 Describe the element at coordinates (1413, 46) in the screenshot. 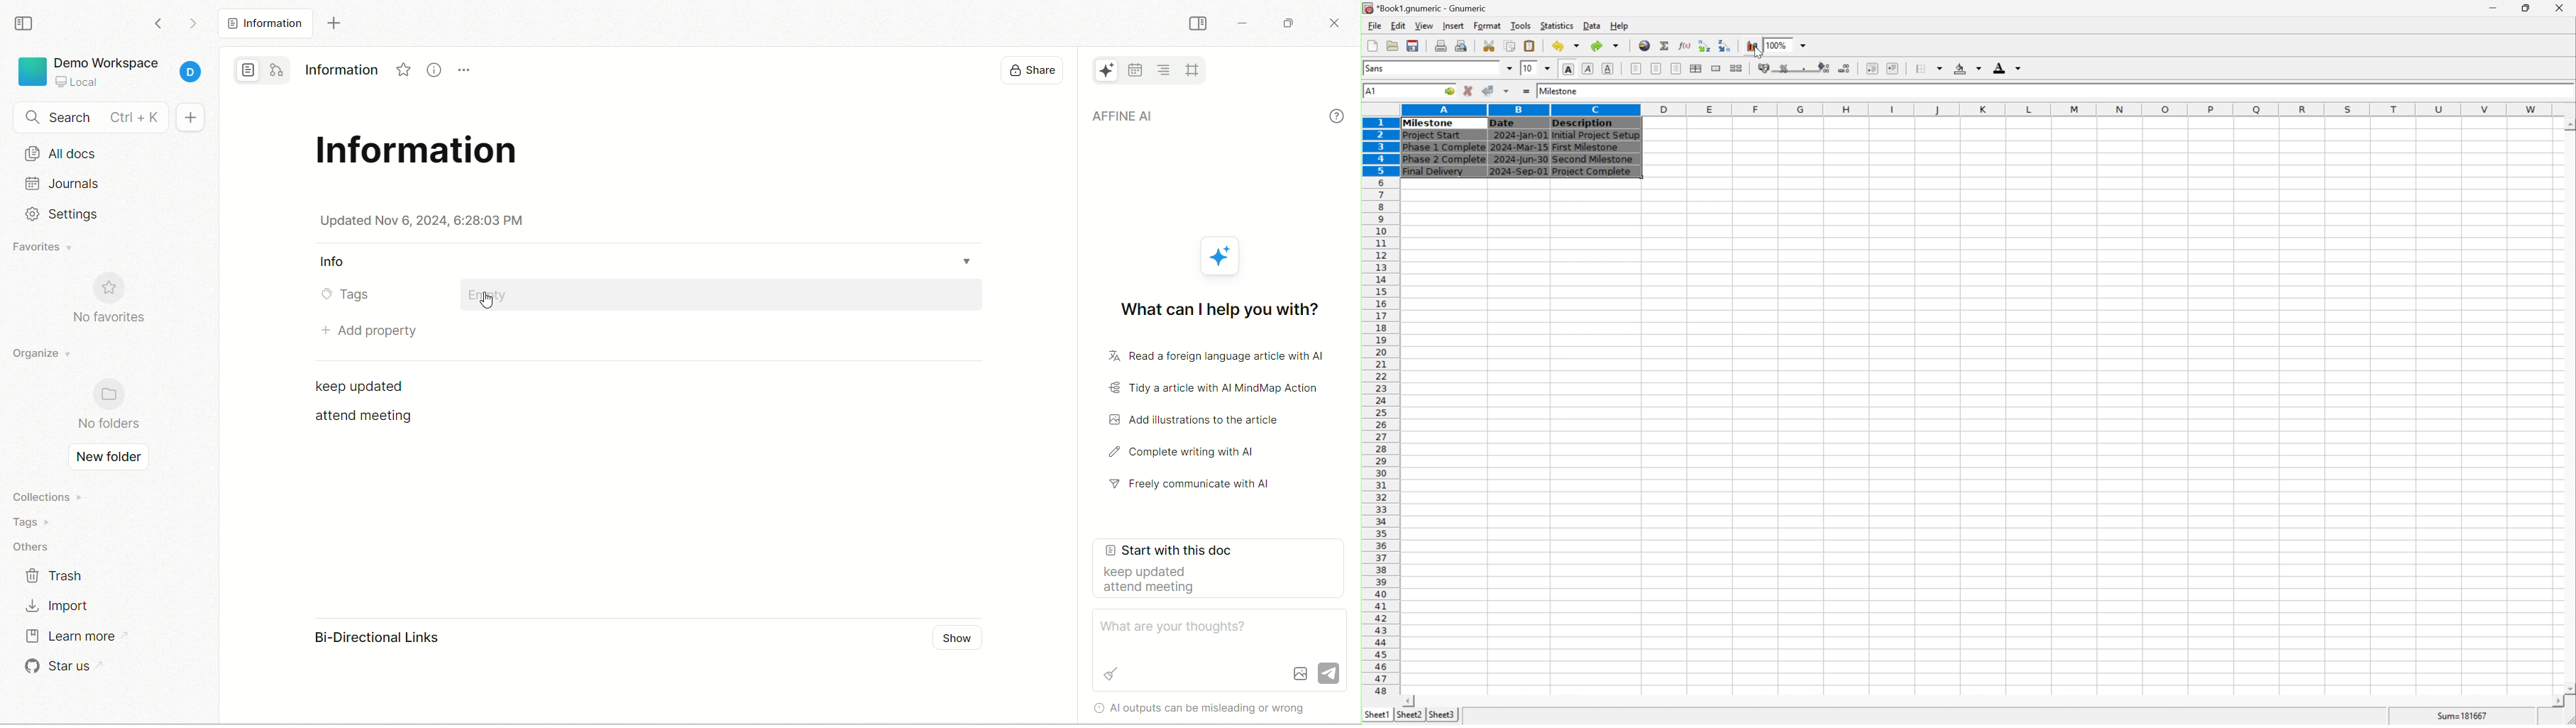

I see `save current workbook` at that location.